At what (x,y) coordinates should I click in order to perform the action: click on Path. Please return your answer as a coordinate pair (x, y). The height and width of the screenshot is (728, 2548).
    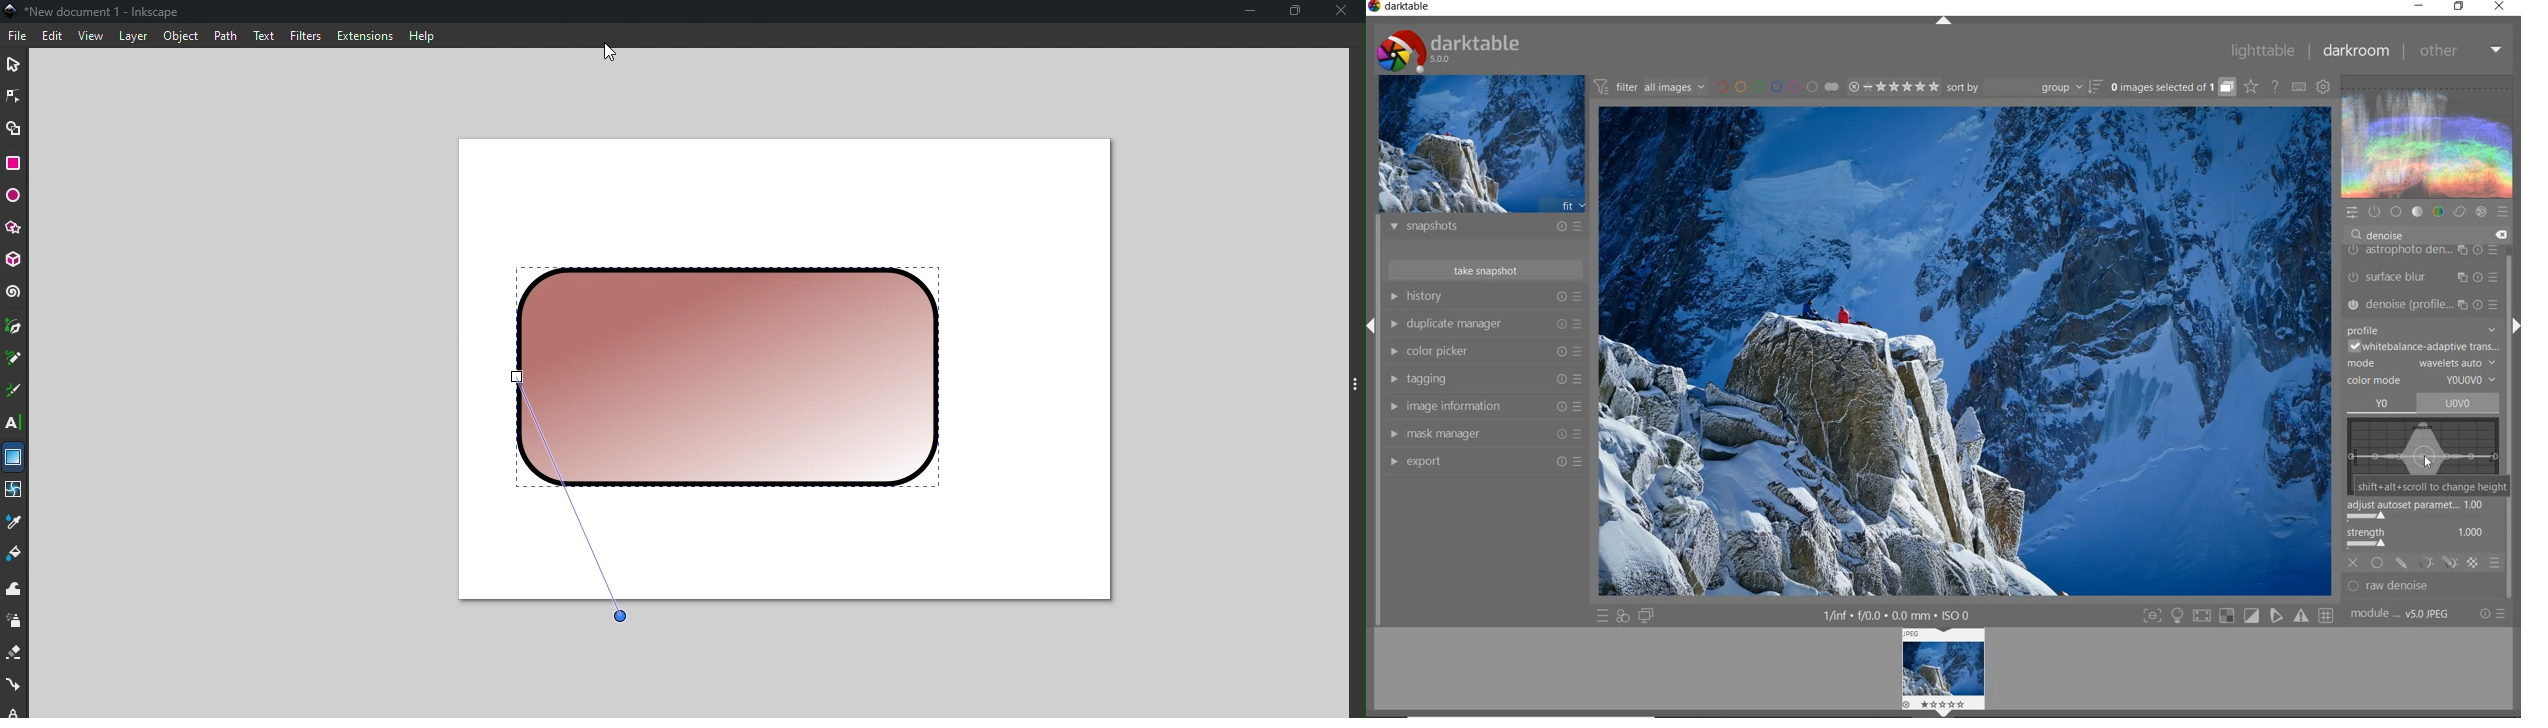
    Looking at the image, I should click on (221, 35).